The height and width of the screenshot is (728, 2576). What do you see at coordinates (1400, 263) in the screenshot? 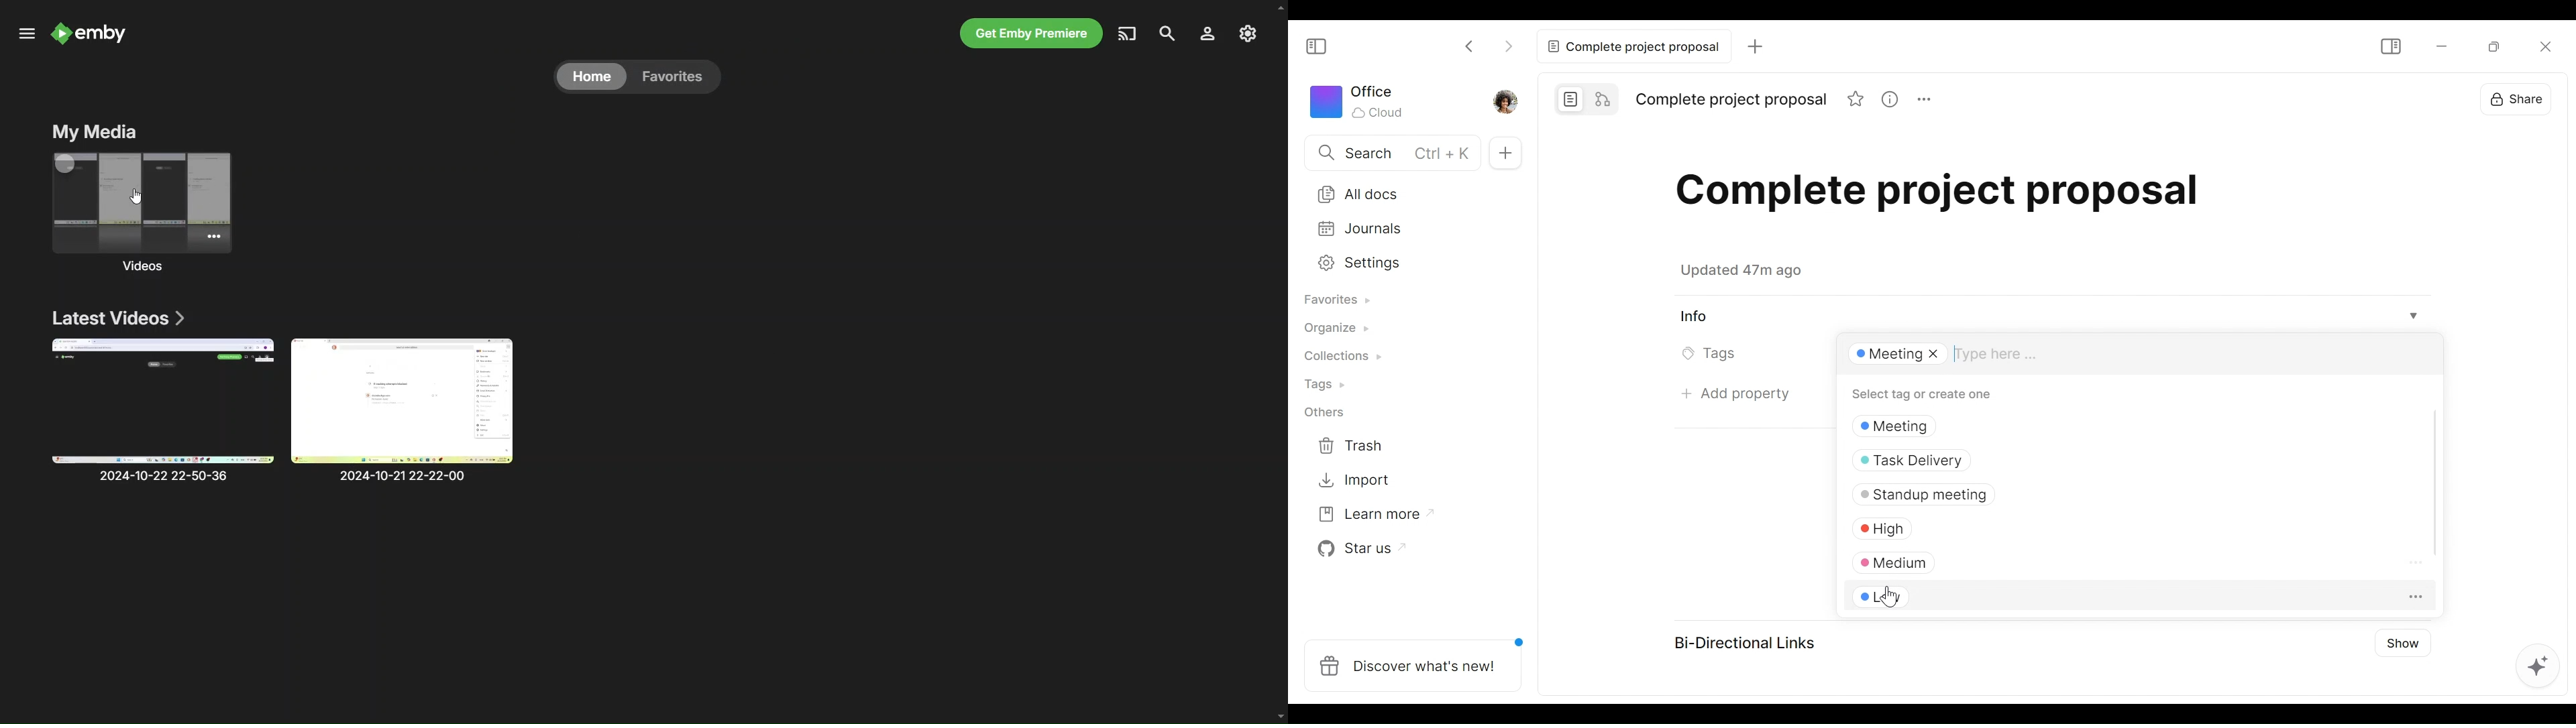
I see `Settings` at bounding box center [1400, 263].